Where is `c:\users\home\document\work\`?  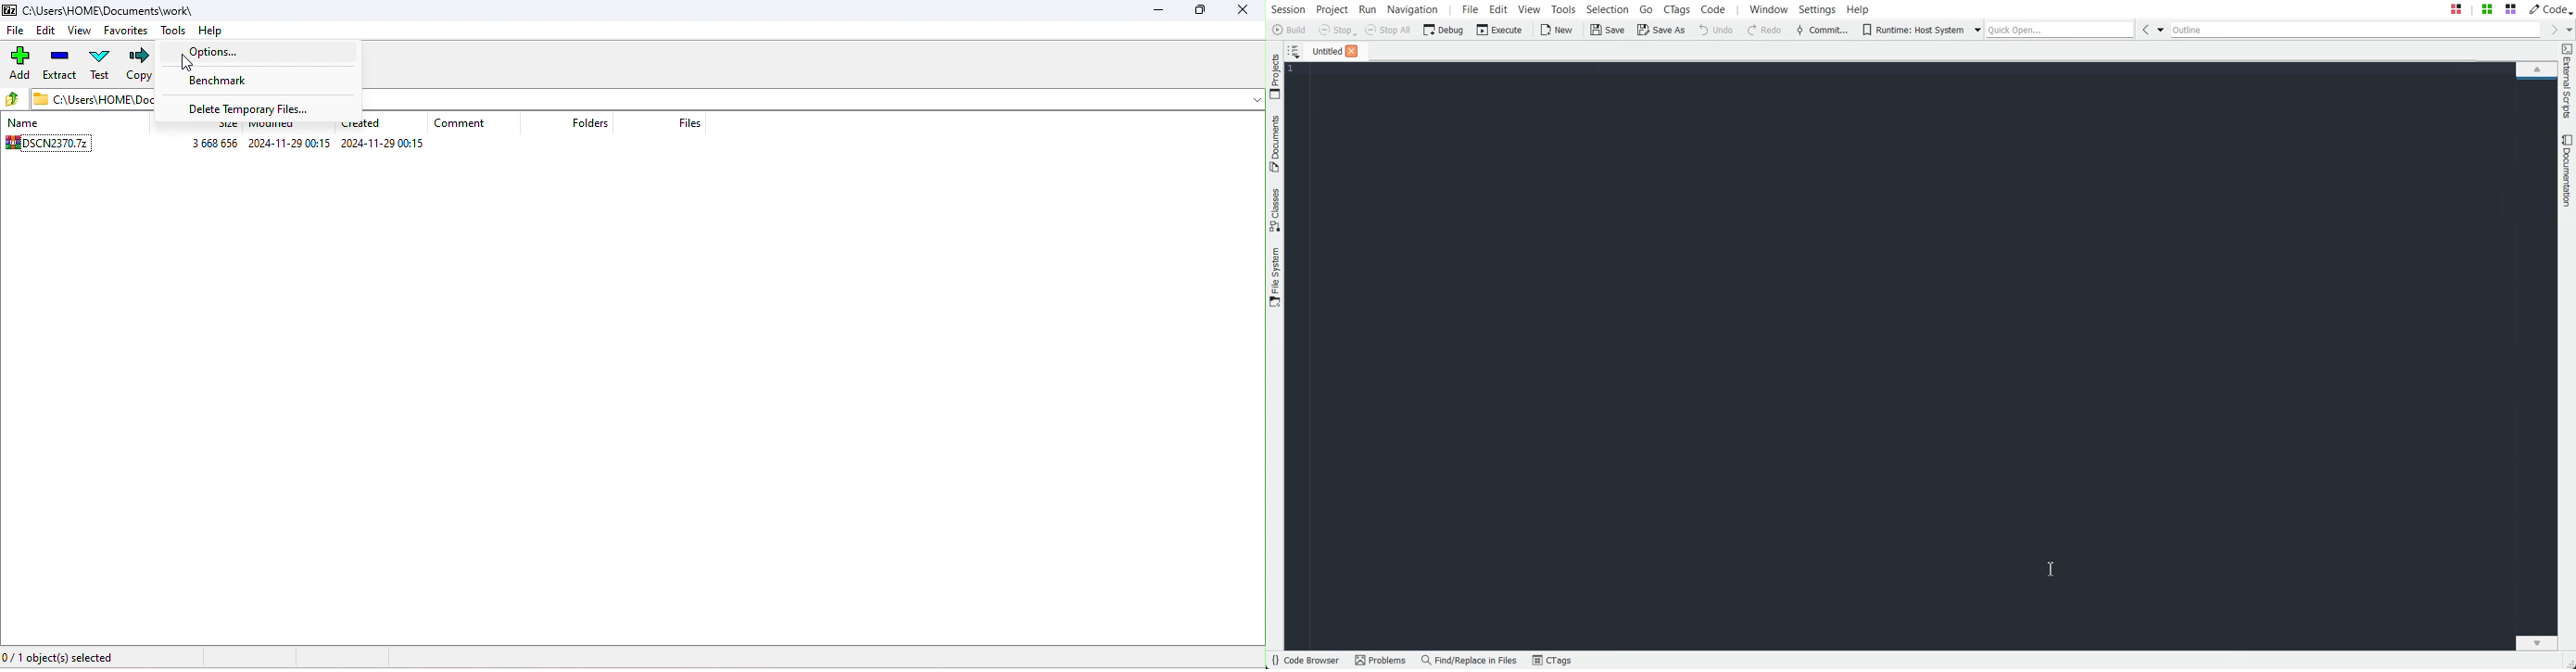 c:\users\home\document\work\ is located at coordinates (117, 11).